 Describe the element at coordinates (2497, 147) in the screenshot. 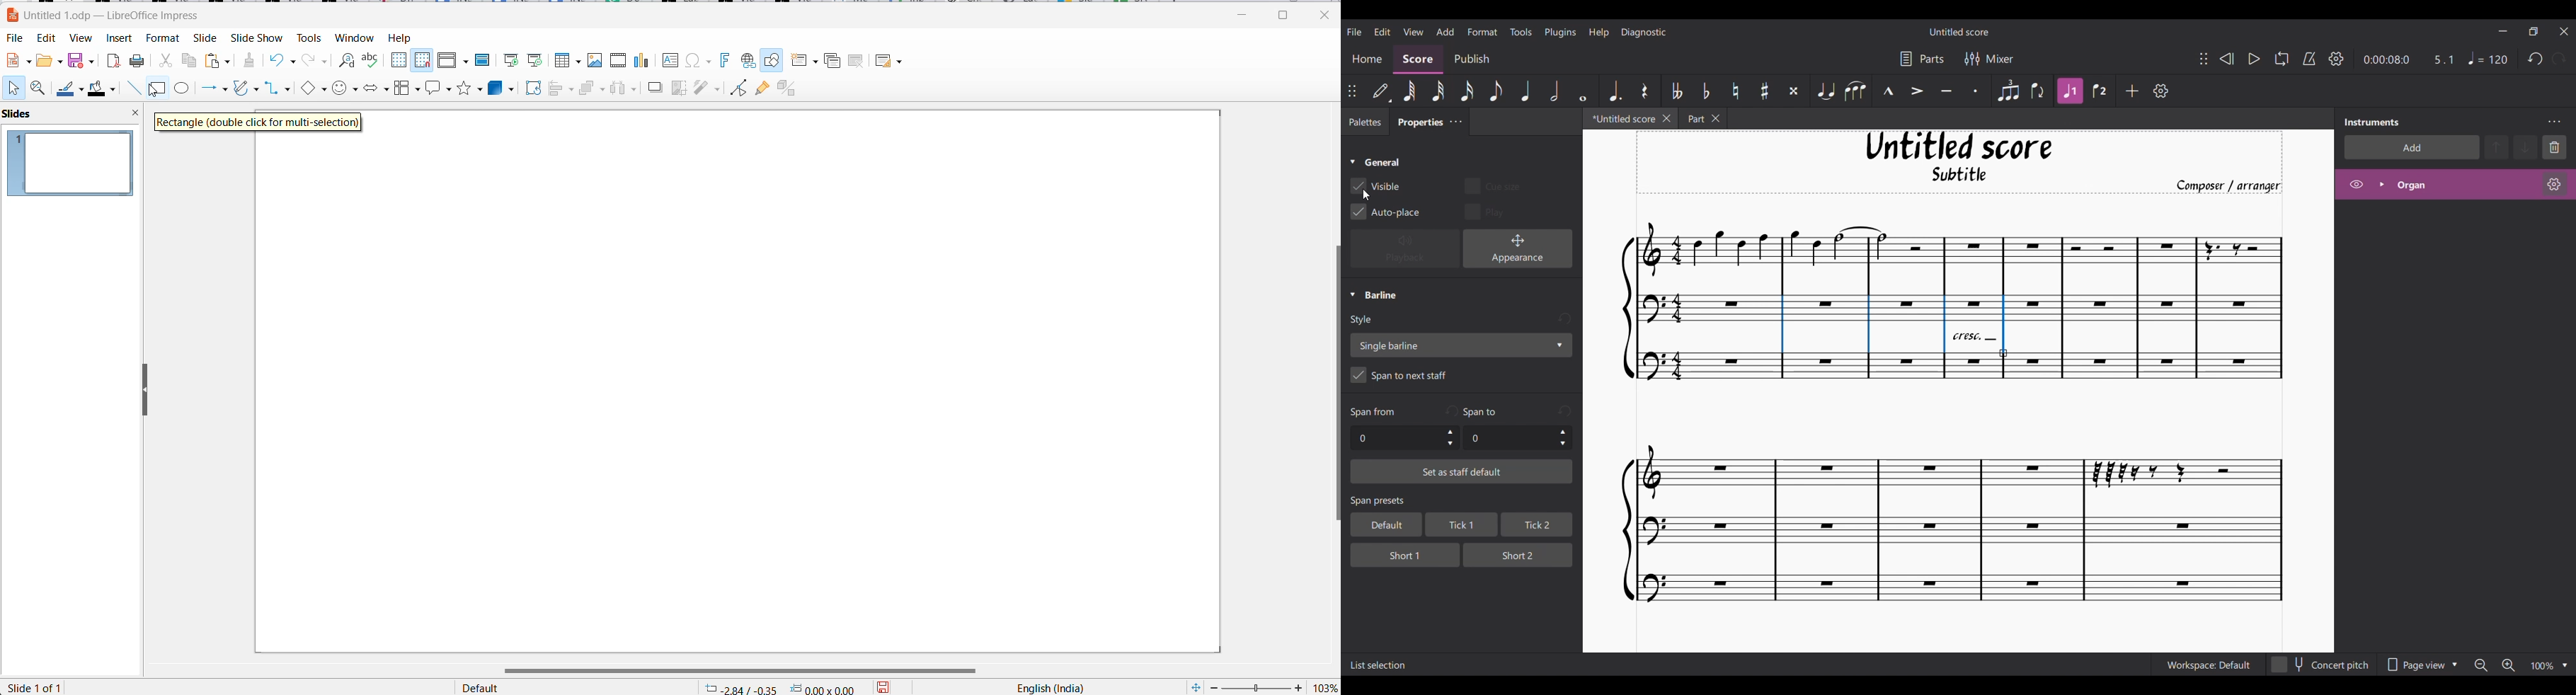

I see `Move selection up` at that location.